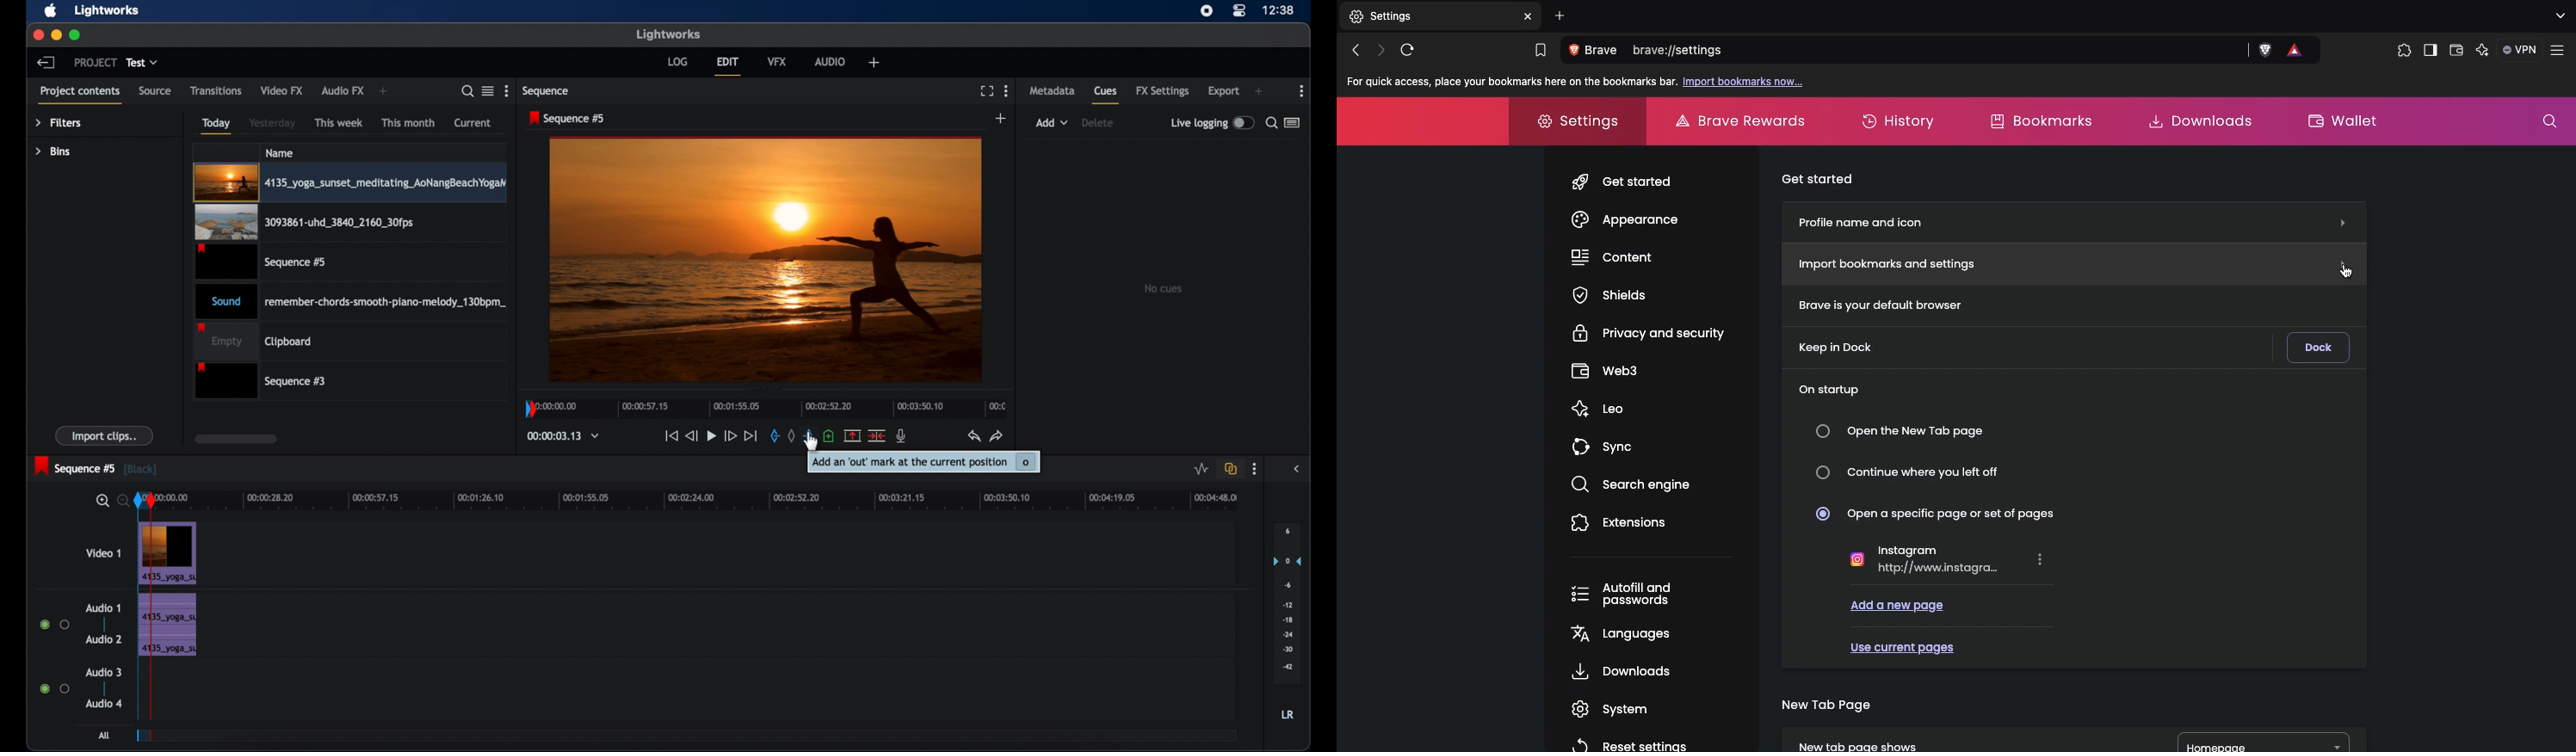  Describe the element at coordinates (304, 223) in the screenshot. I see `video clip` at that location.